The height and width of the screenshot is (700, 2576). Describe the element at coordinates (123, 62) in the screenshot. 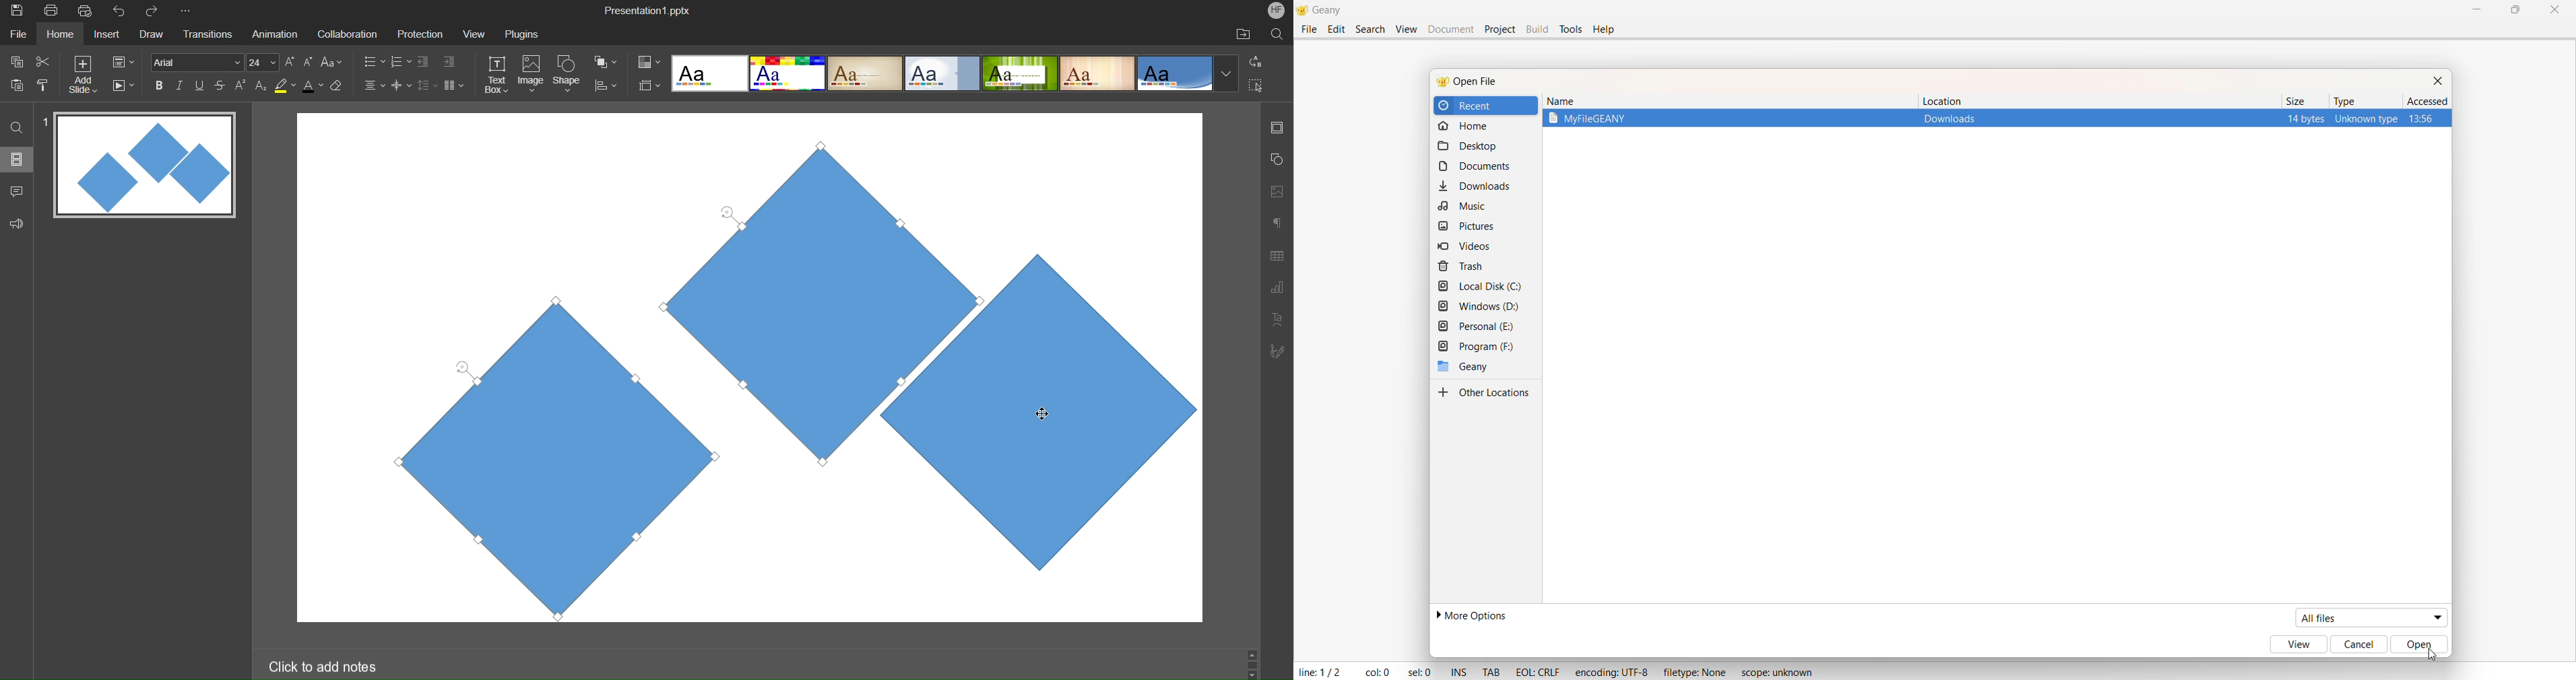

I see `Slide Settings` at that location.